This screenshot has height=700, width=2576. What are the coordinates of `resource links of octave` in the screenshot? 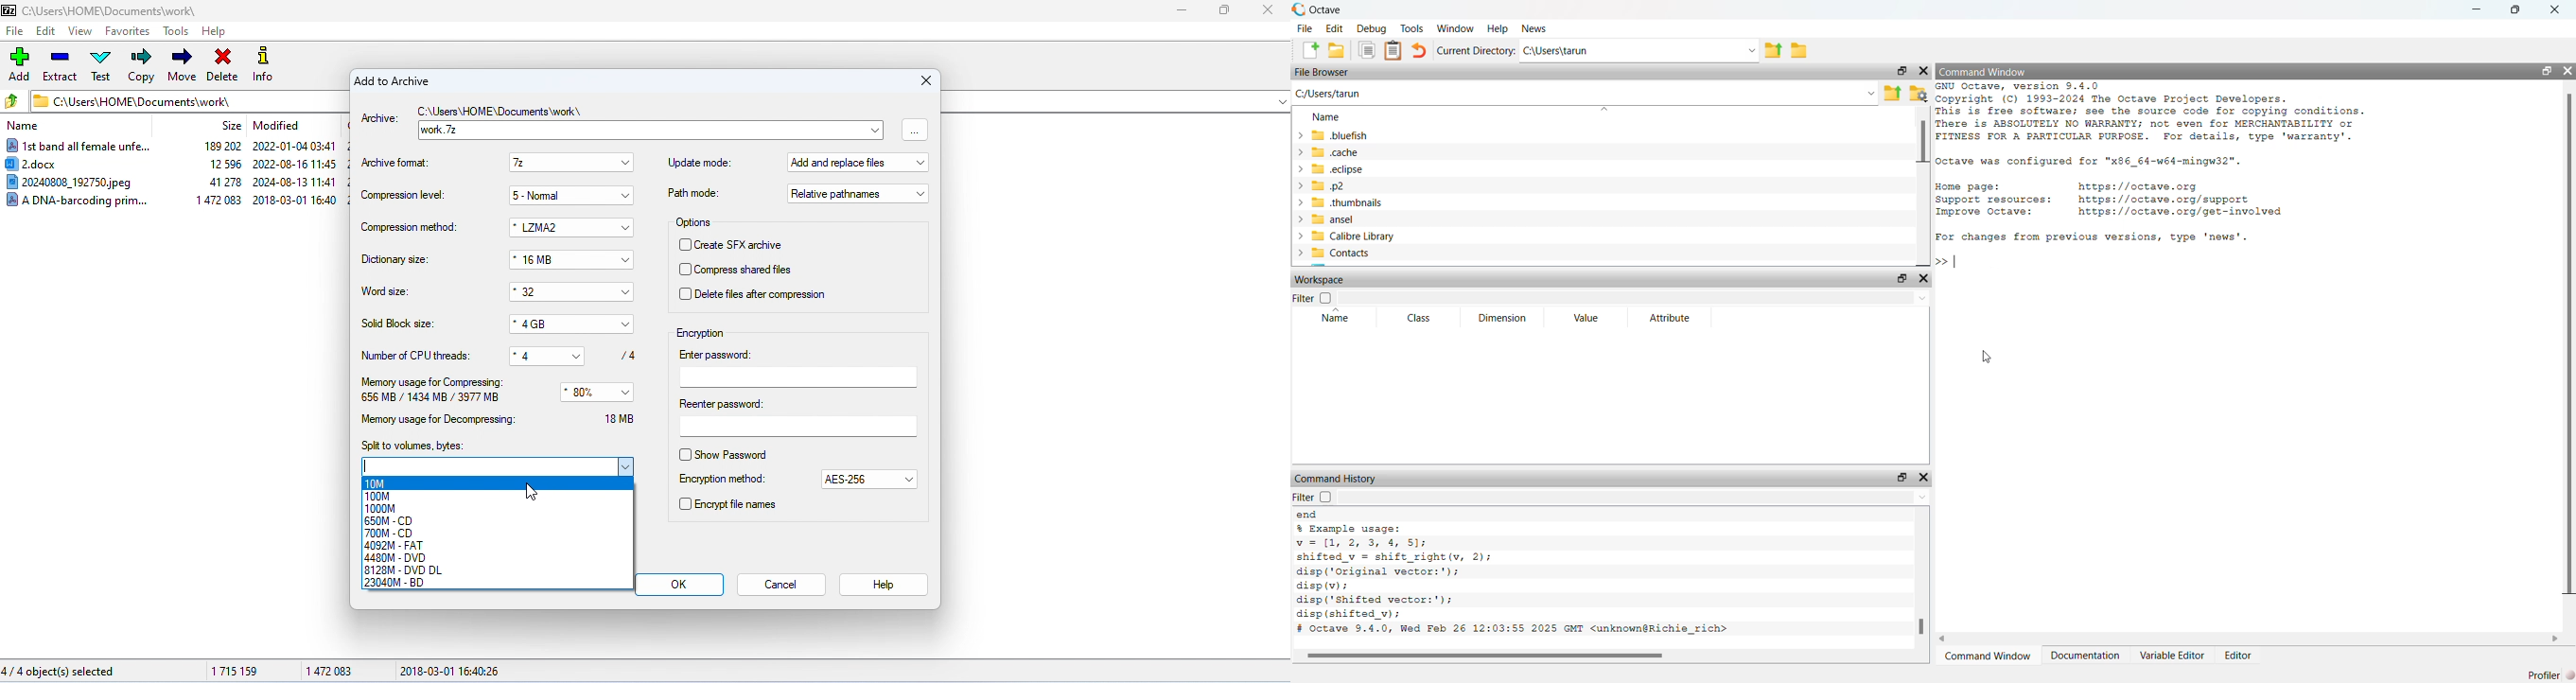 It's located at (2125, 202).